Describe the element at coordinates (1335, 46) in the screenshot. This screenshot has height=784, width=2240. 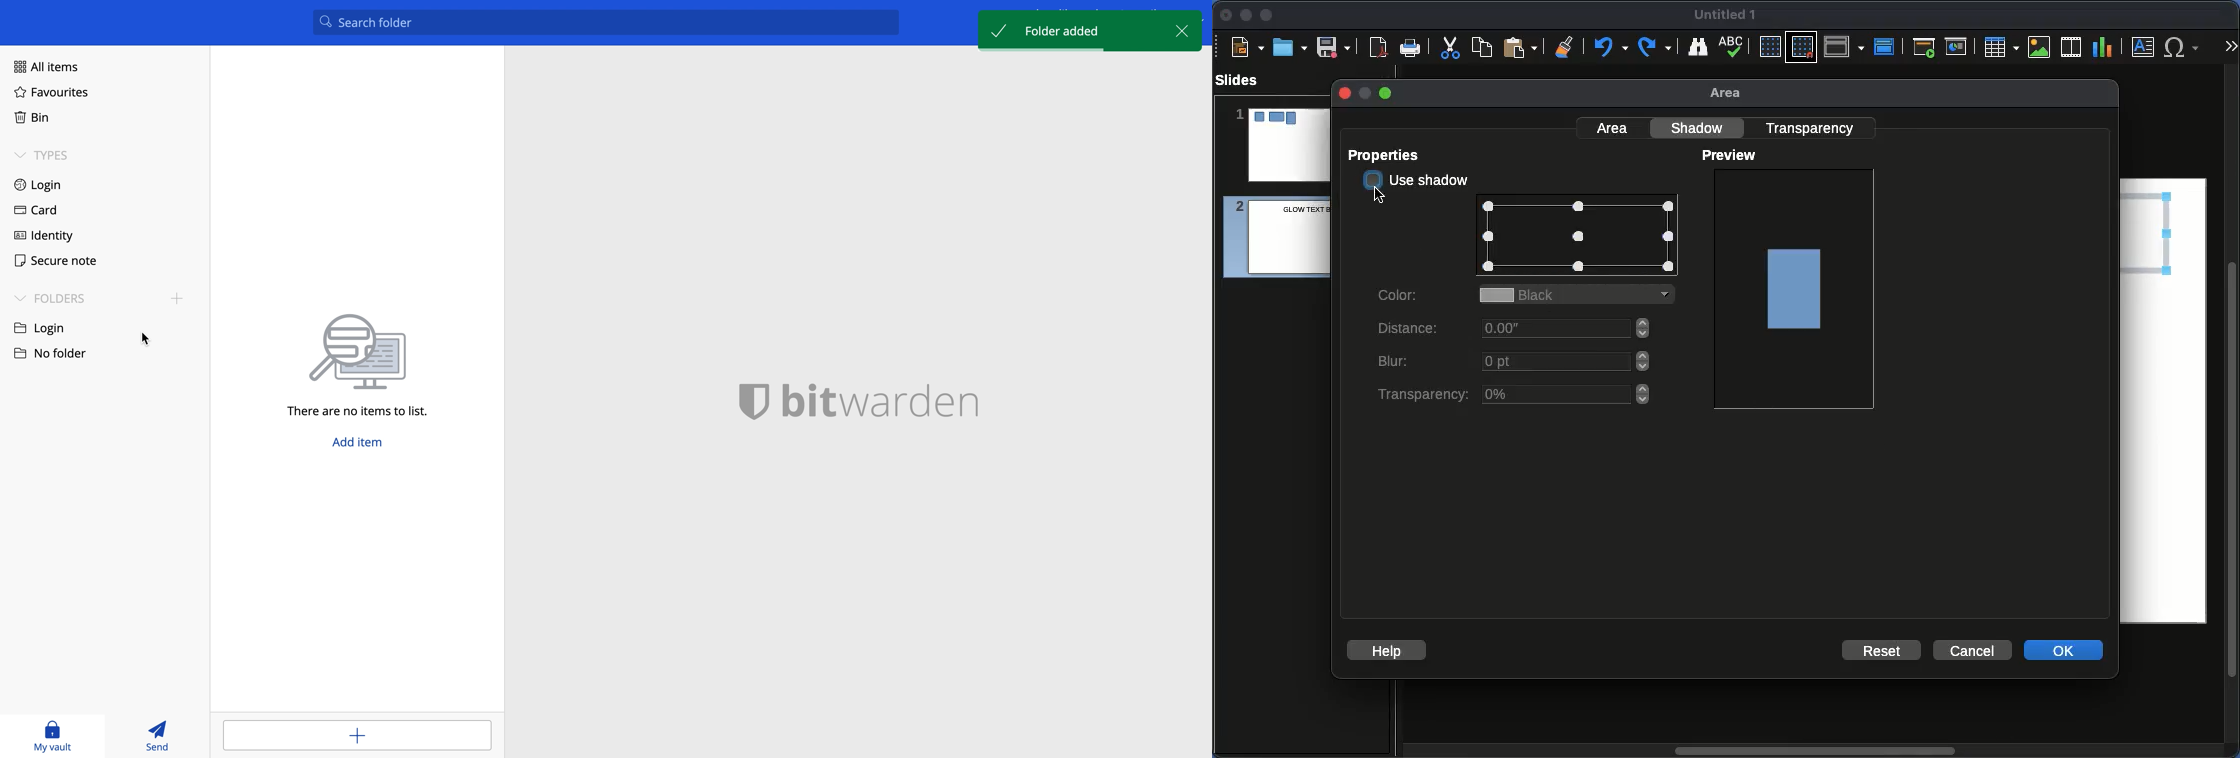
I see `Save` at that location.